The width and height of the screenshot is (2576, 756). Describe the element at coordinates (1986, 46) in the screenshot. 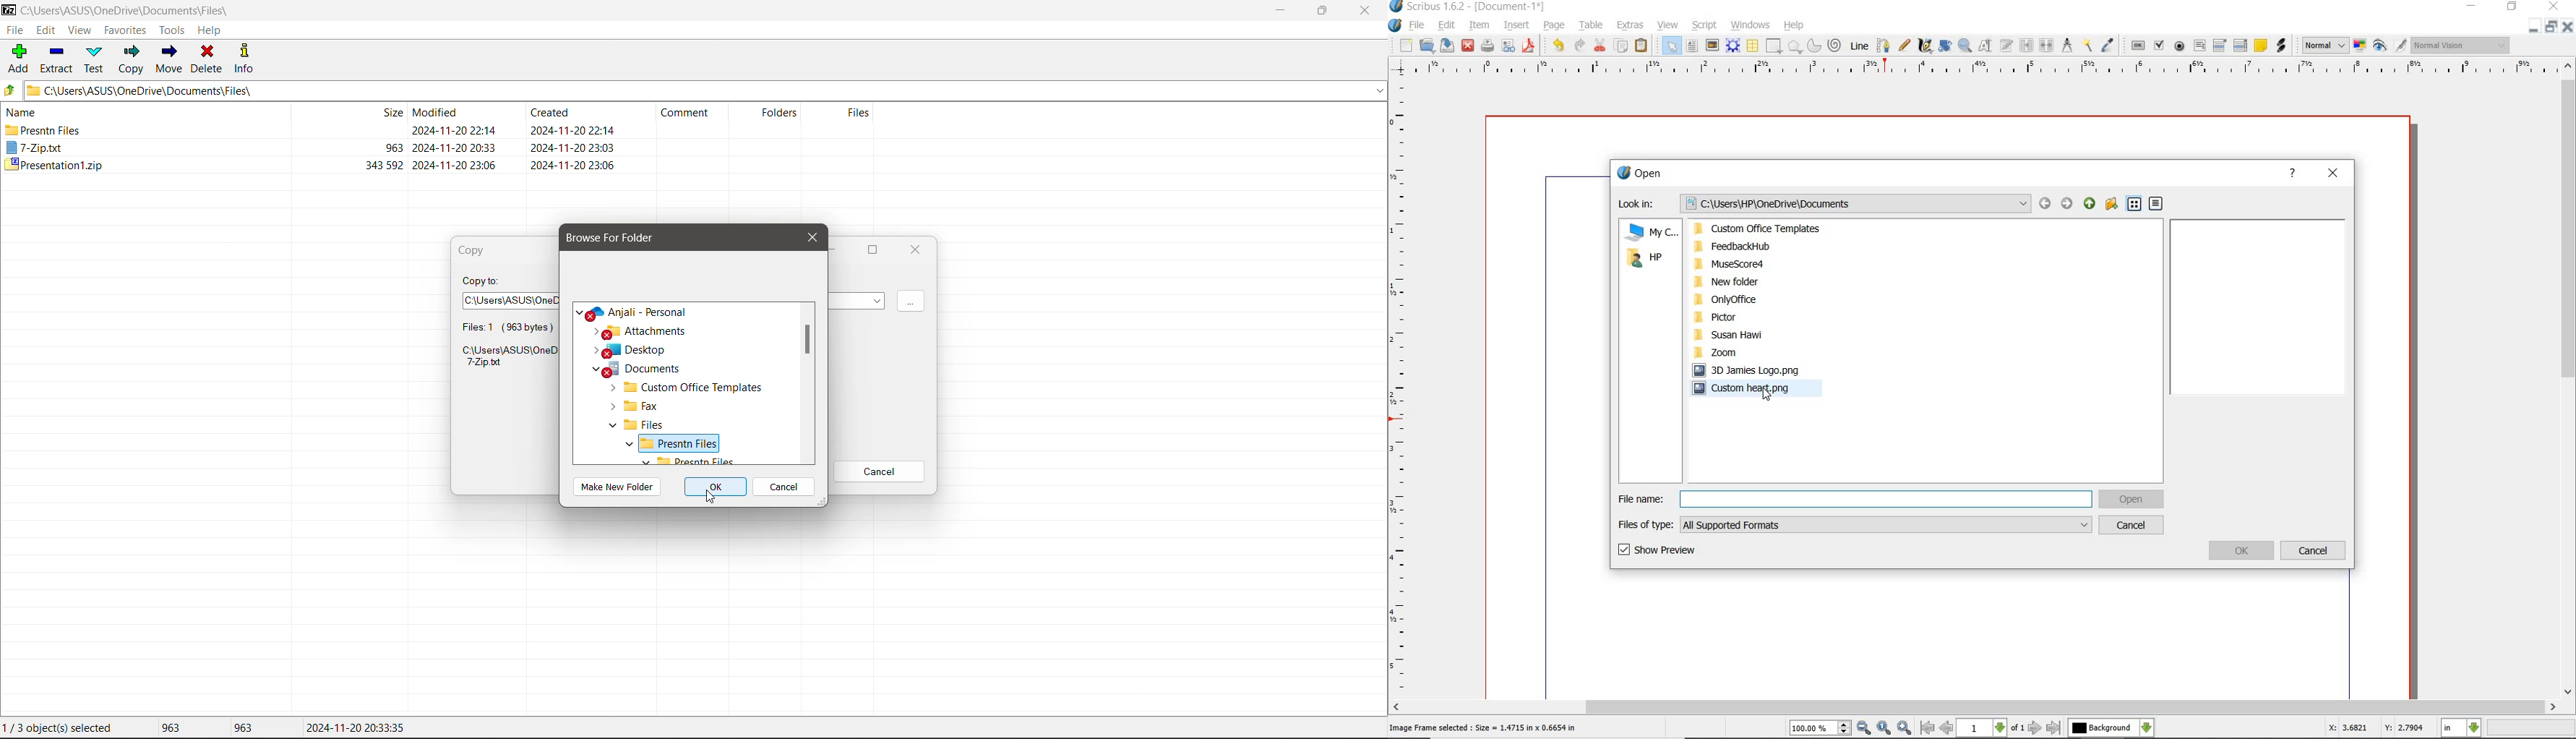

I see `edit contents of frame` at that location.